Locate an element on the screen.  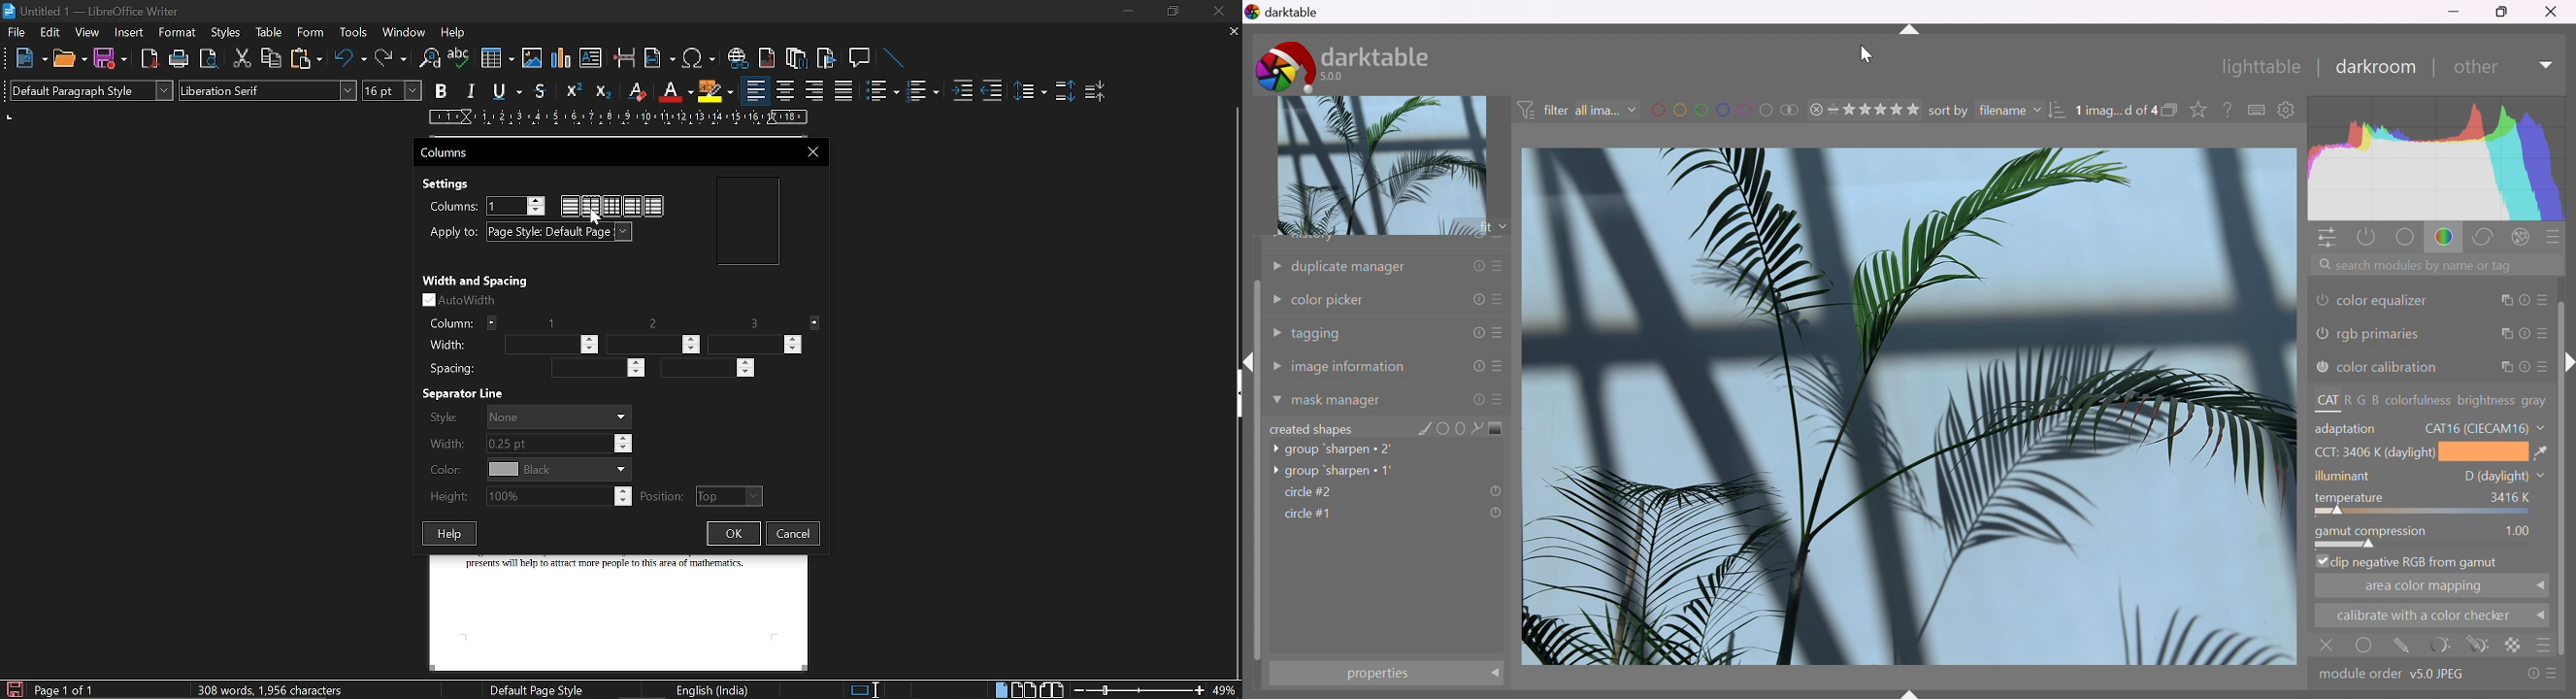
Width column 2 is located at coordinates (655, 346).